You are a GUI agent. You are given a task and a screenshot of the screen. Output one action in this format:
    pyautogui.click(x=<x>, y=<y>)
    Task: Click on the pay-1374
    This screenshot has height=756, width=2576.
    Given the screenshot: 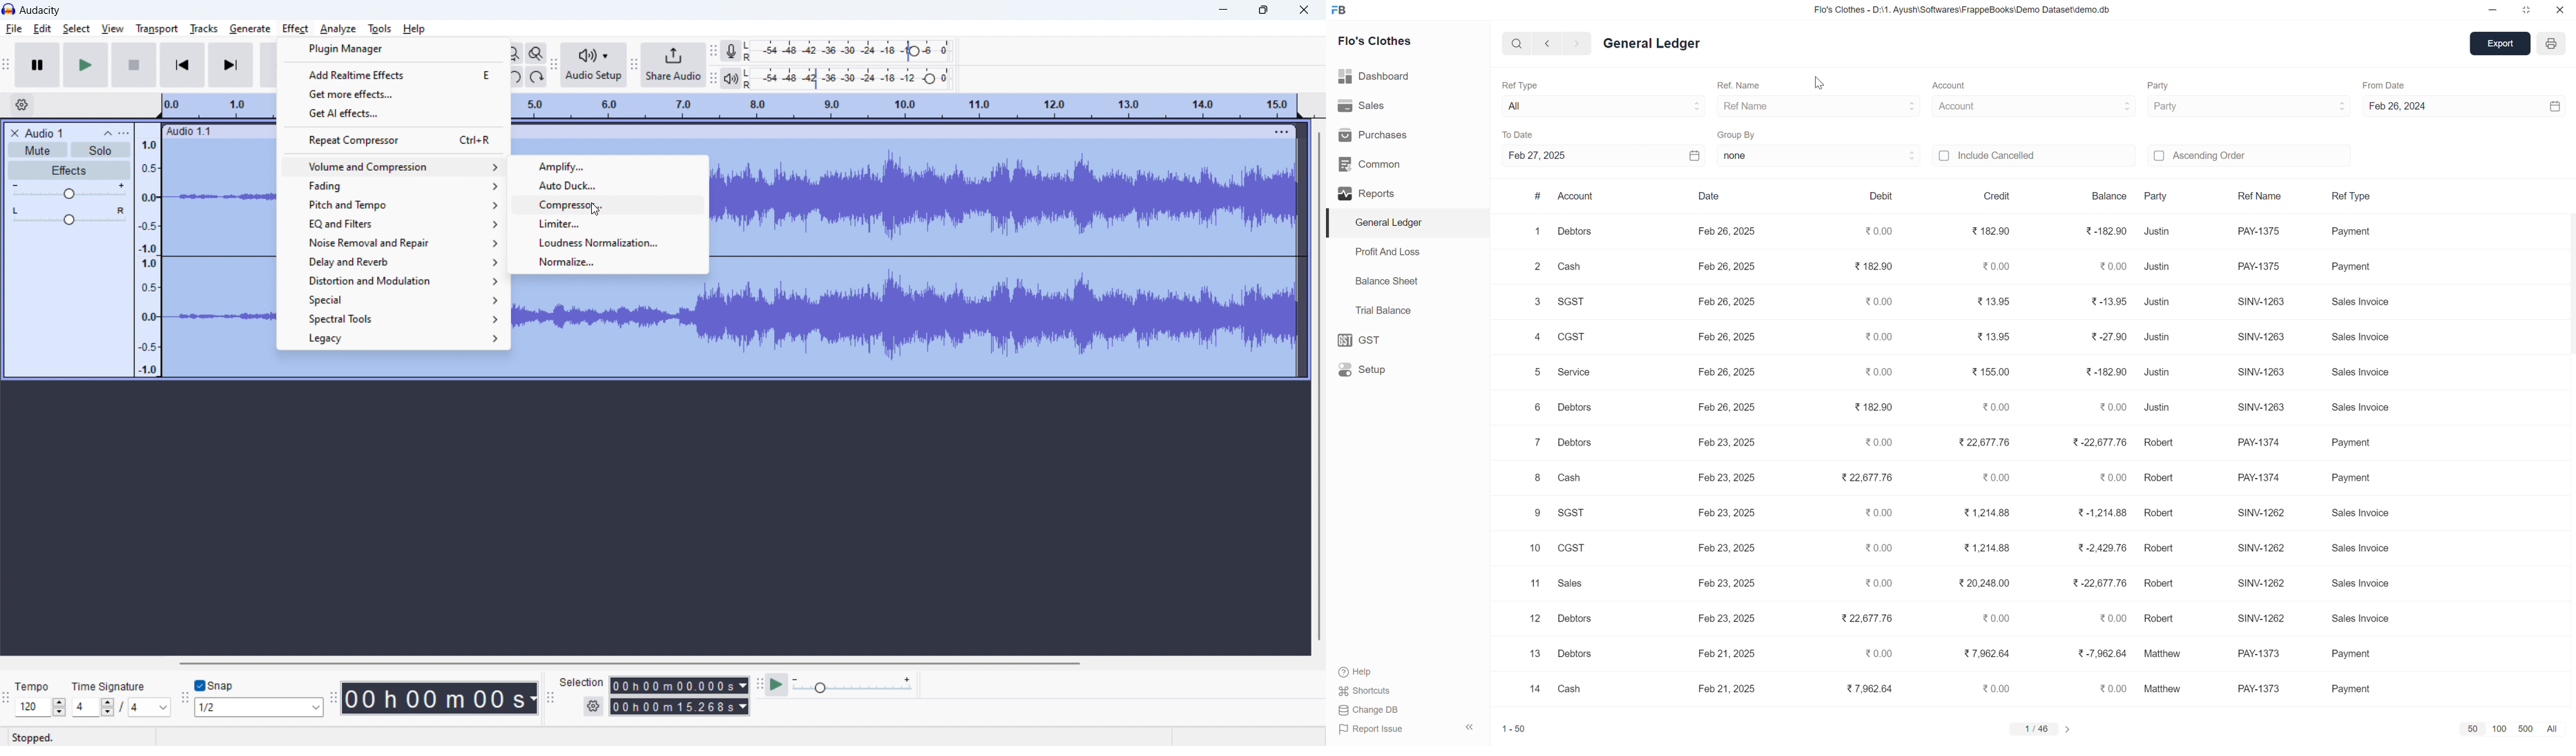 What is the action you would take?
    pyautogui.click(x=2260, y=476)
    